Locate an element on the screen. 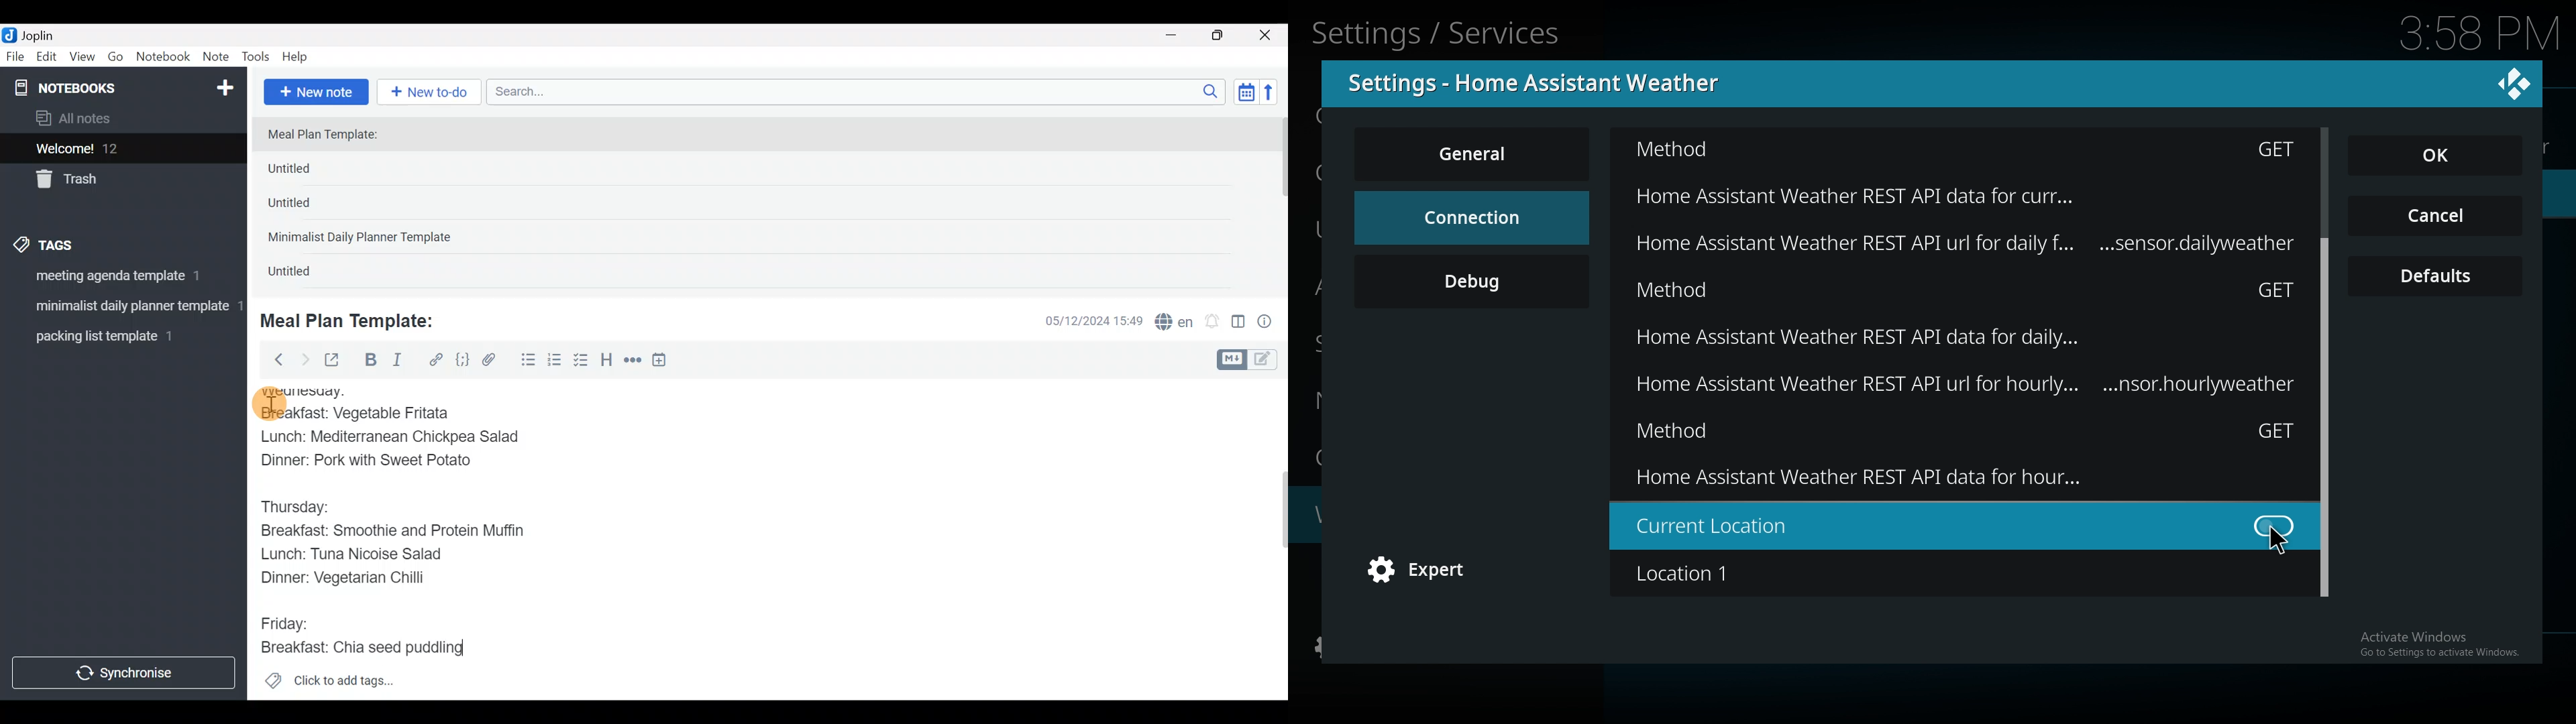 This screenshot has height=728, width=2576. Maximize is located at coordinates (1226, 36).